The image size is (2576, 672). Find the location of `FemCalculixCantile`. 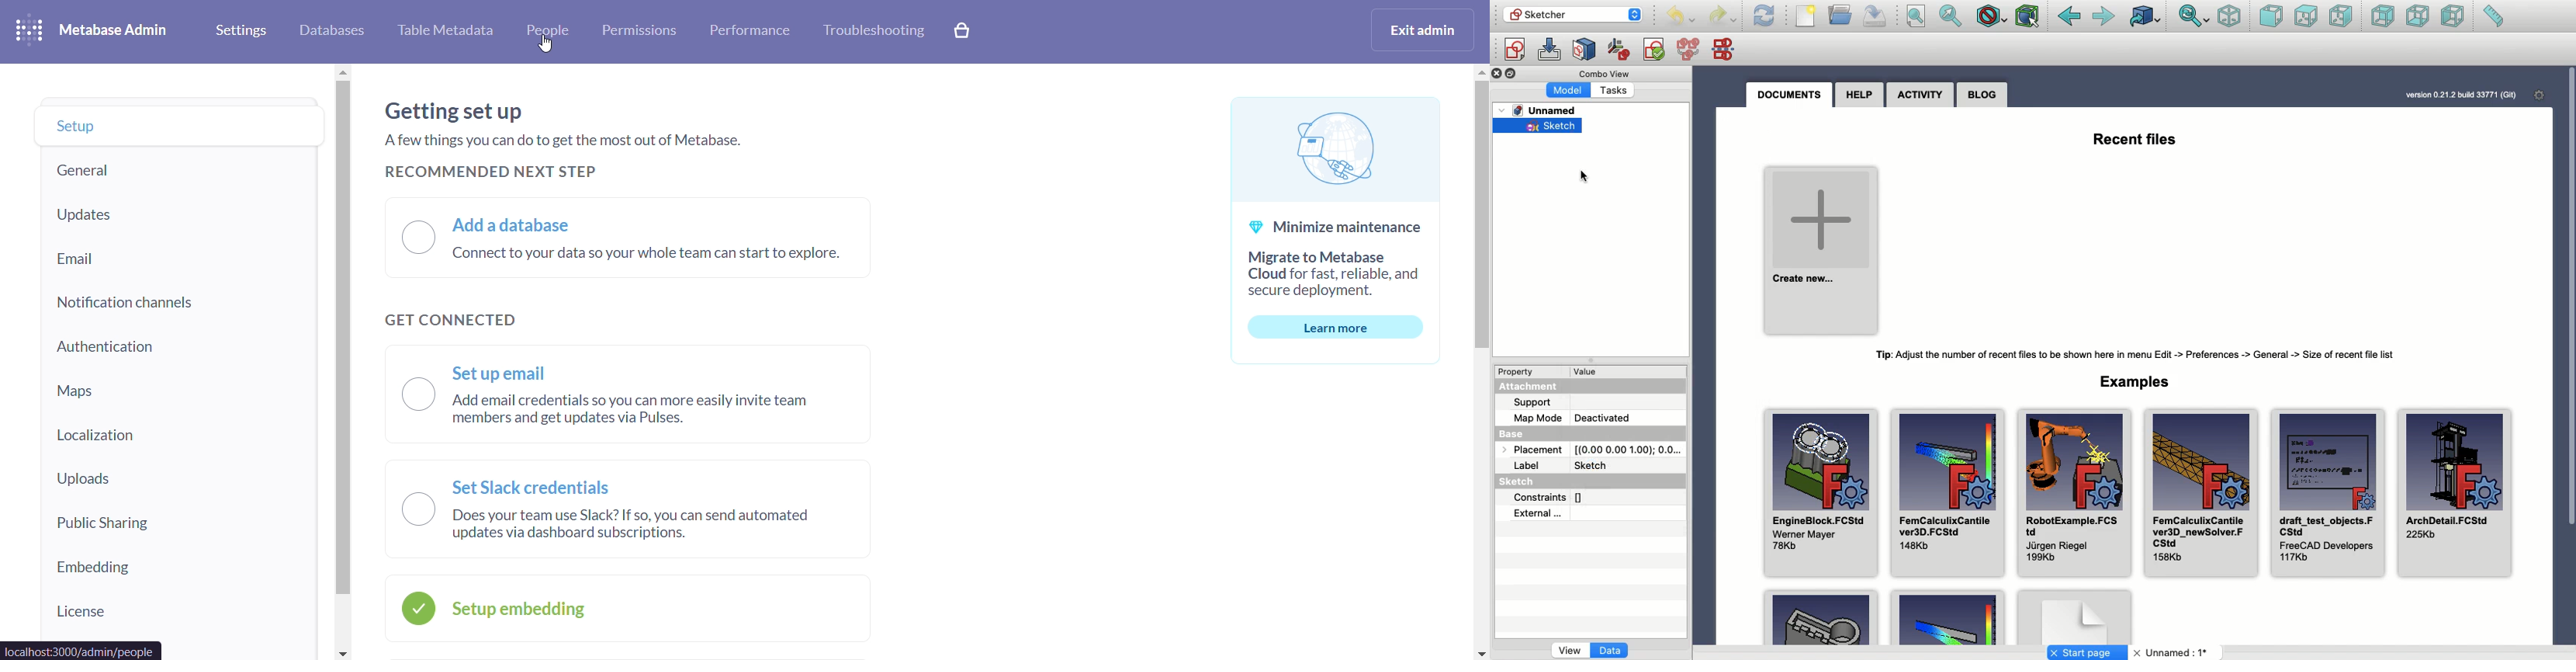

FemCalculixCantile is located at coordinates (2200, 492).